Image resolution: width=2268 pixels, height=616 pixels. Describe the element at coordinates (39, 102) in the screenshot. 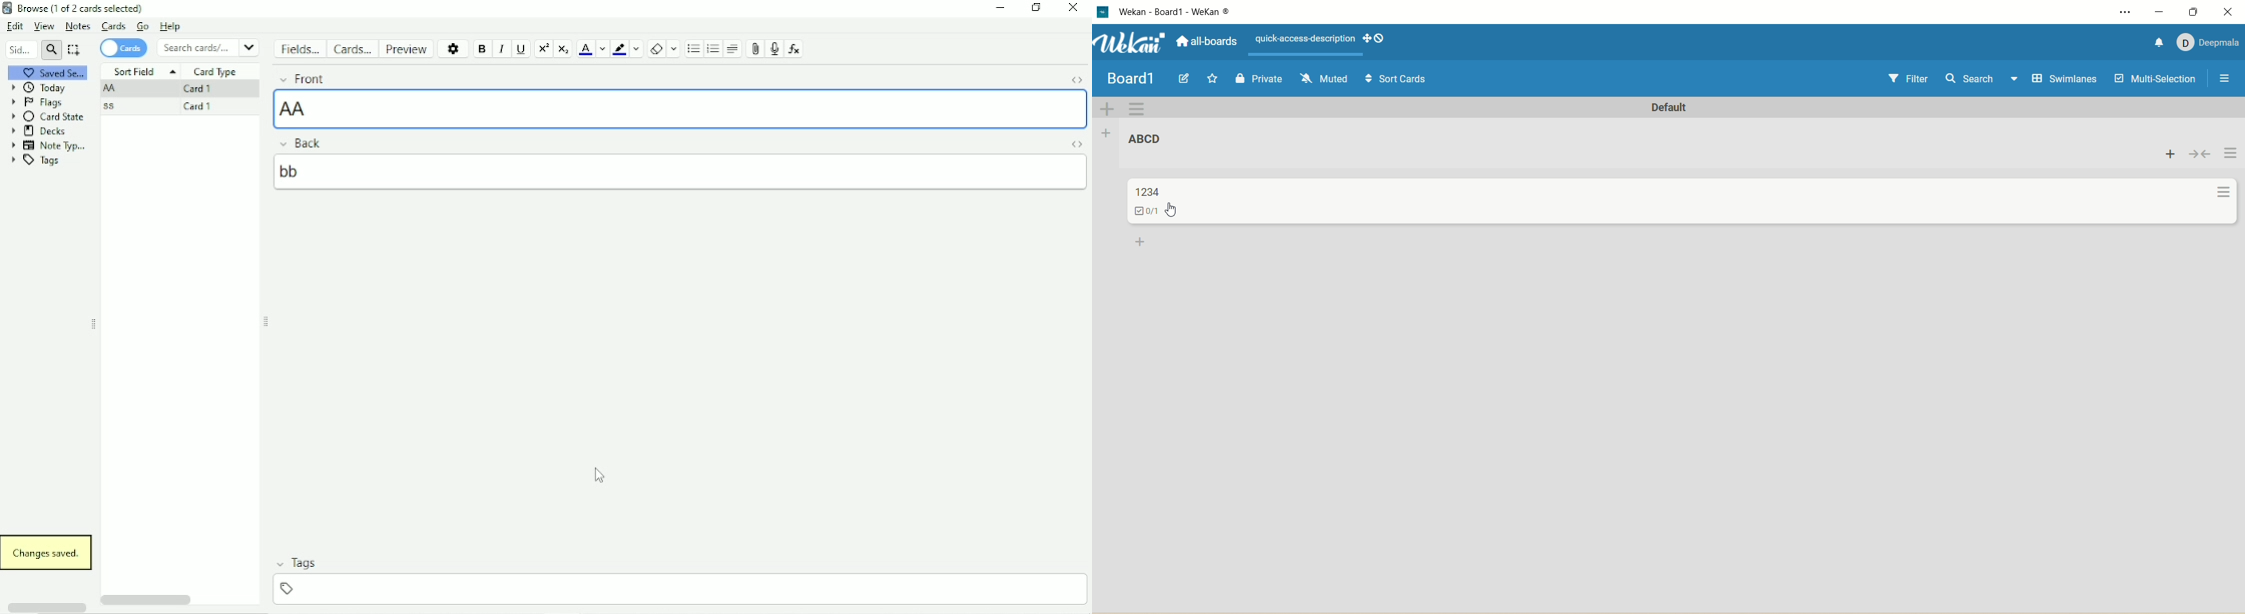

I see `Flags` at that location.